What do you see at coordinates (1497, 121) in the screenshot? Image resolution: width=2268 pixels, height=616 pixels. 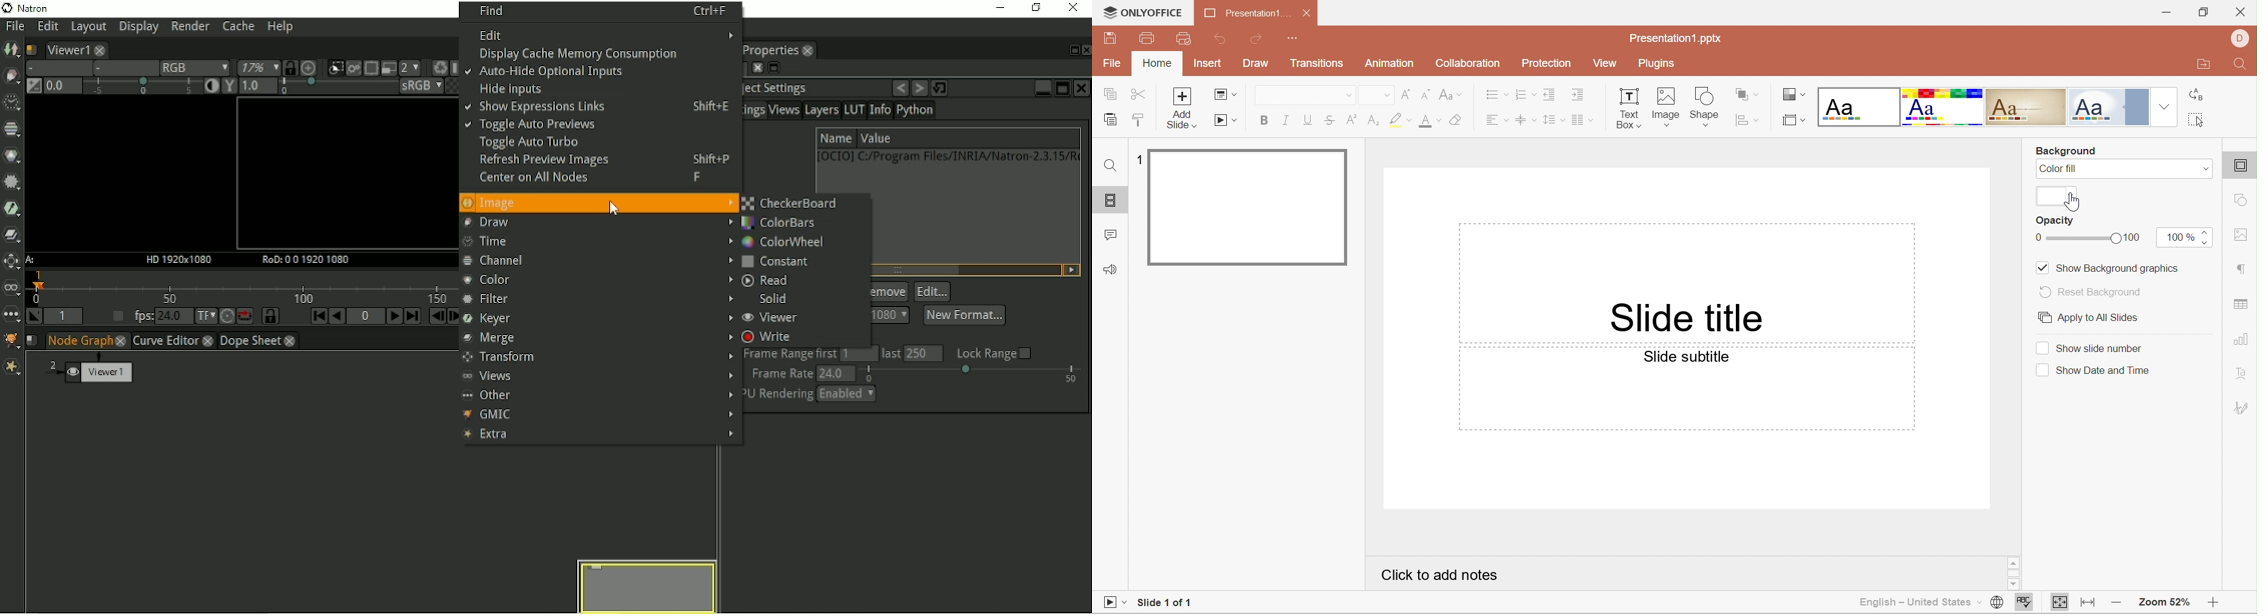 I see `Horizontal Align` at bounding box center [1497, 121].